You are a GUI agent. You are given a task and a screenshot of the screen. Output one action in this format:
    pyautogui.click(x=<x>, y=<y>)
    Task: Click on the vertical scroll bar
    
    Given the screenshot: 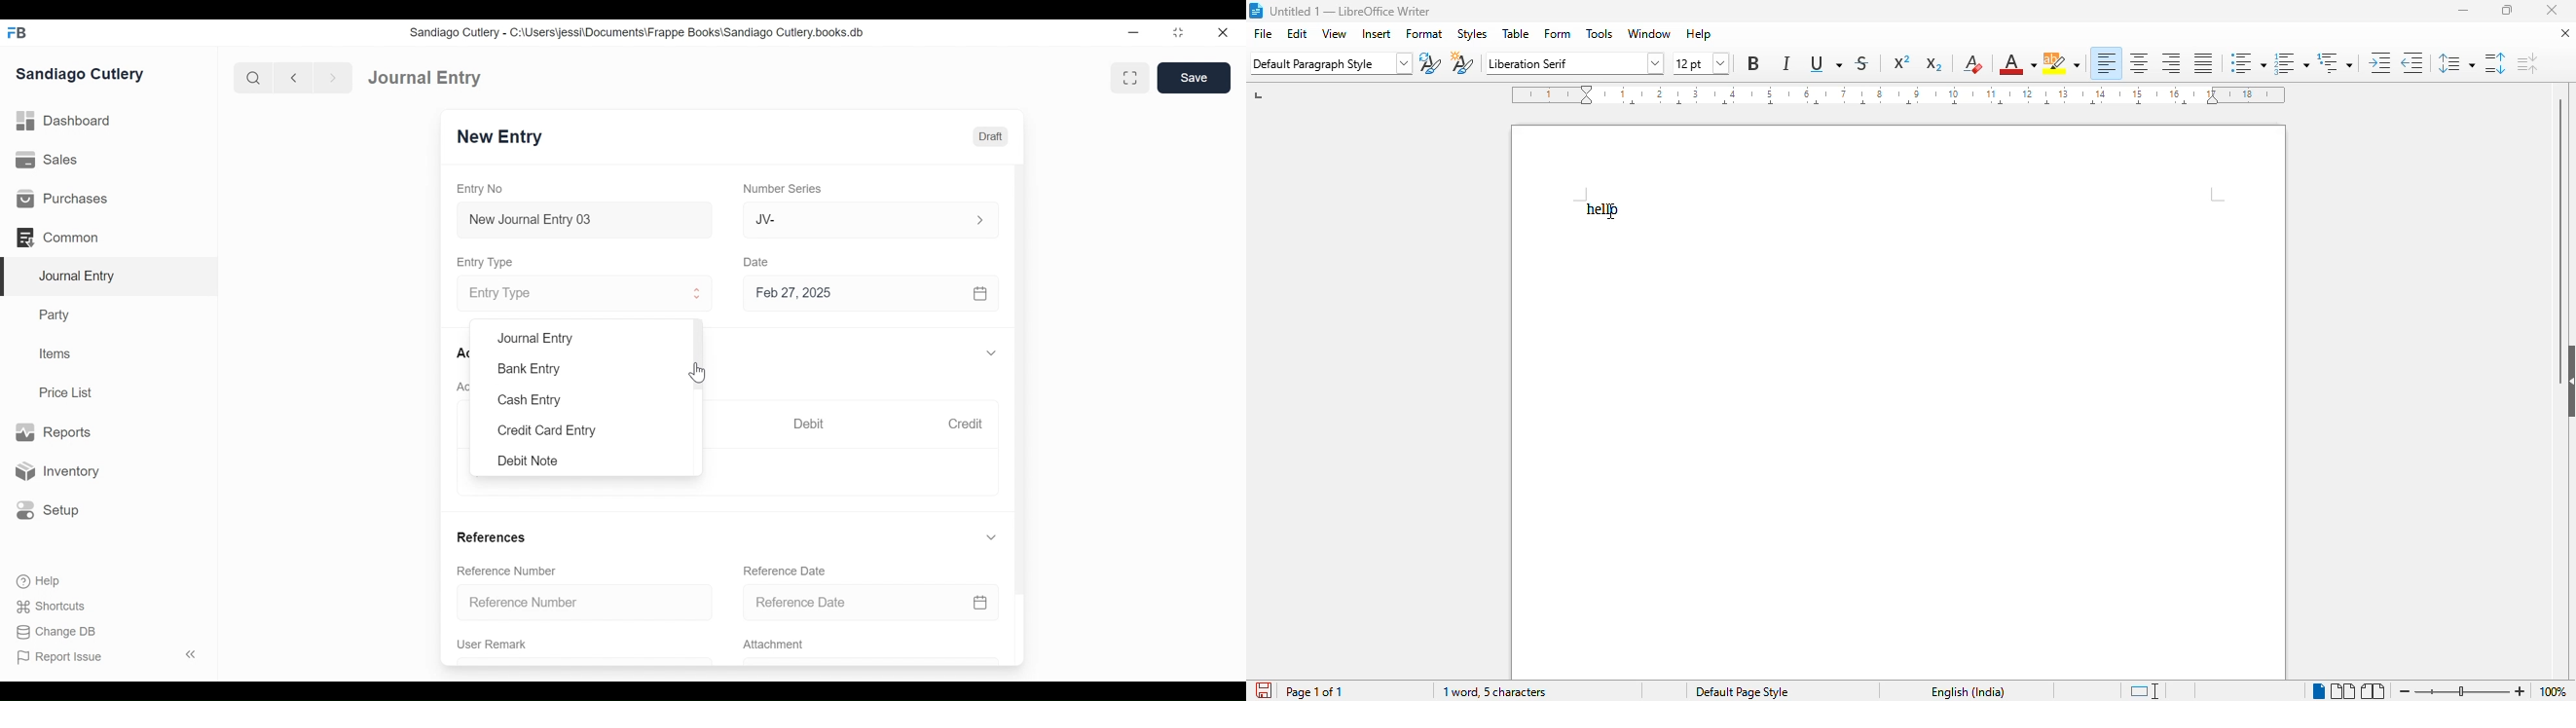 What is the action you would take?
    pyautogui.click(x=2559, y=218)
    